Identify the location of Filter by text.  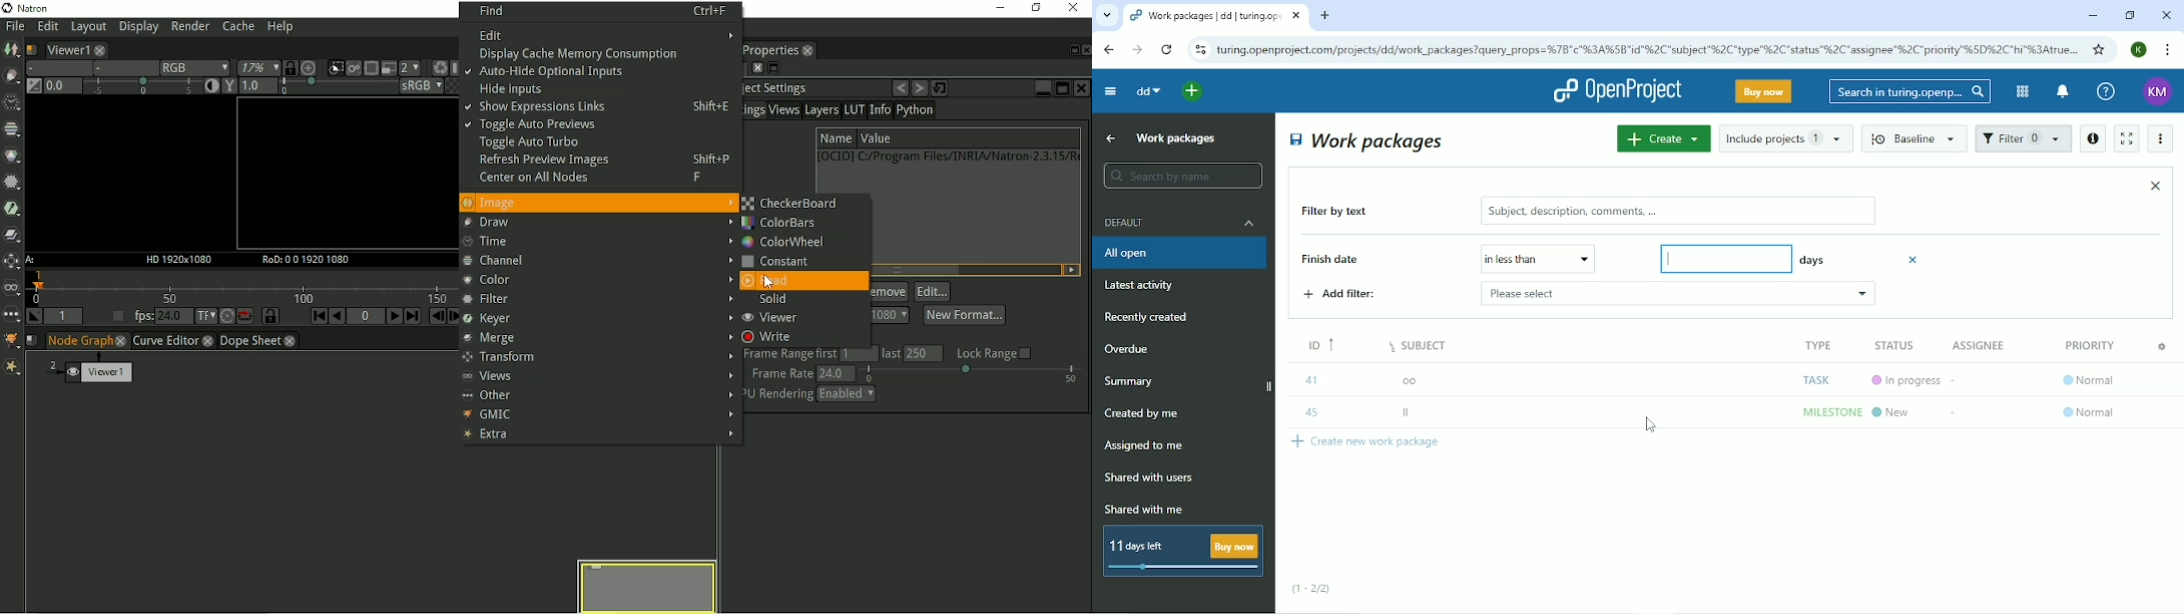
(1349, 213).